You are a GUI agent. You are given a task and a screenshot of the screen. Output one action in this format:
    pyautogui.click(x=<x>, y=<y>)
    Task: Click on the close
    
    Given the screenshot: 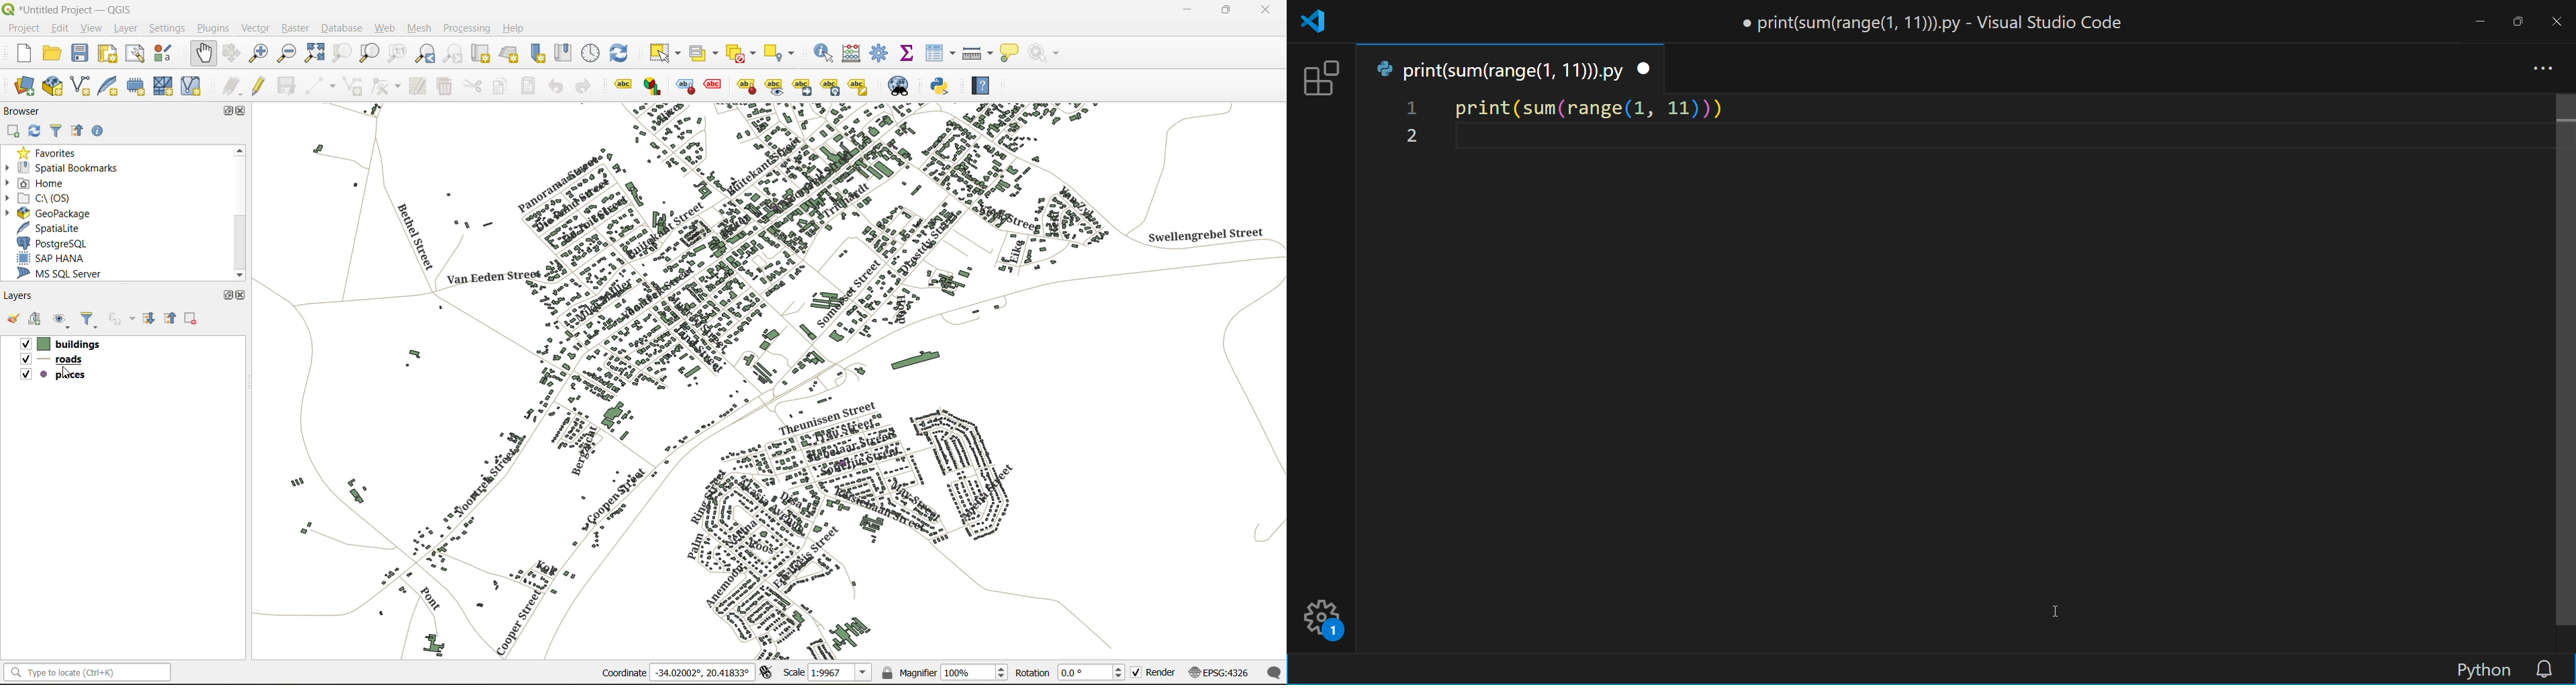 What is the action you would take?
    pyautogui.click(x=243, y=112)
    